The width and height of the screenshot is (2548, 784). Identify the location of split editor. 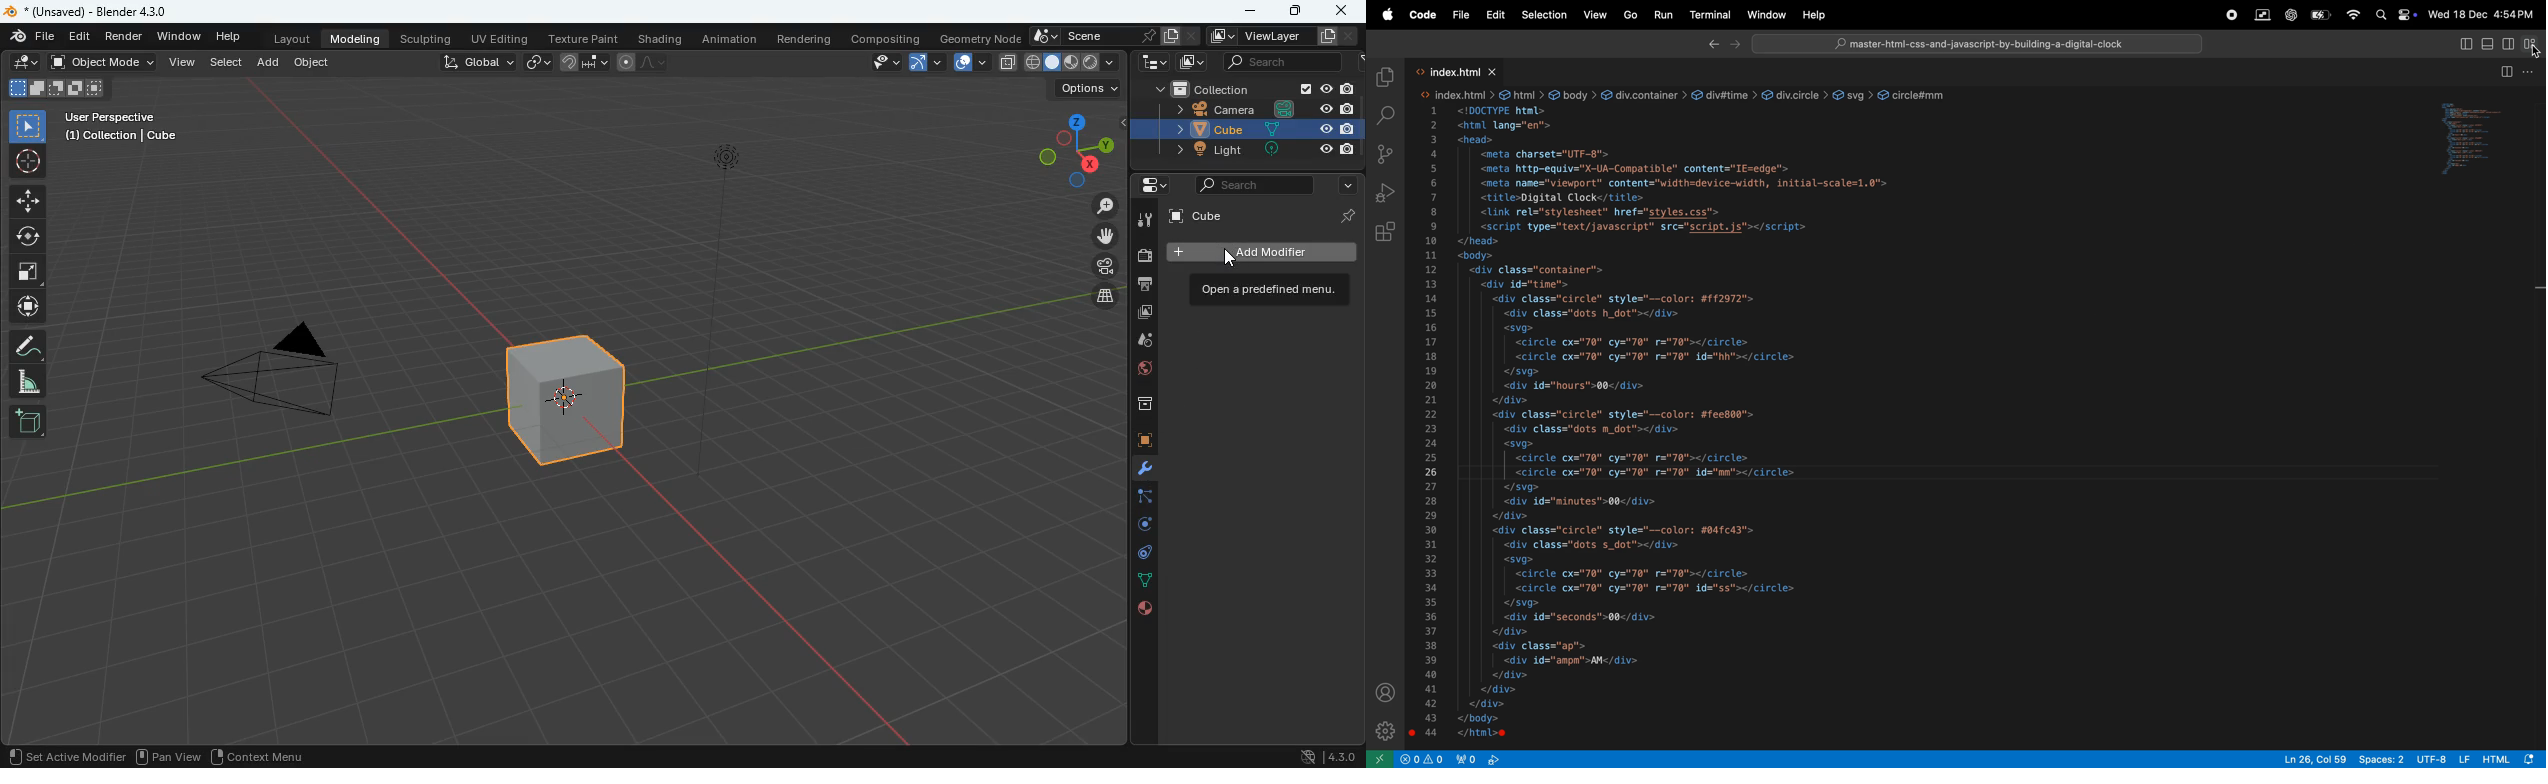
(2507, 71).